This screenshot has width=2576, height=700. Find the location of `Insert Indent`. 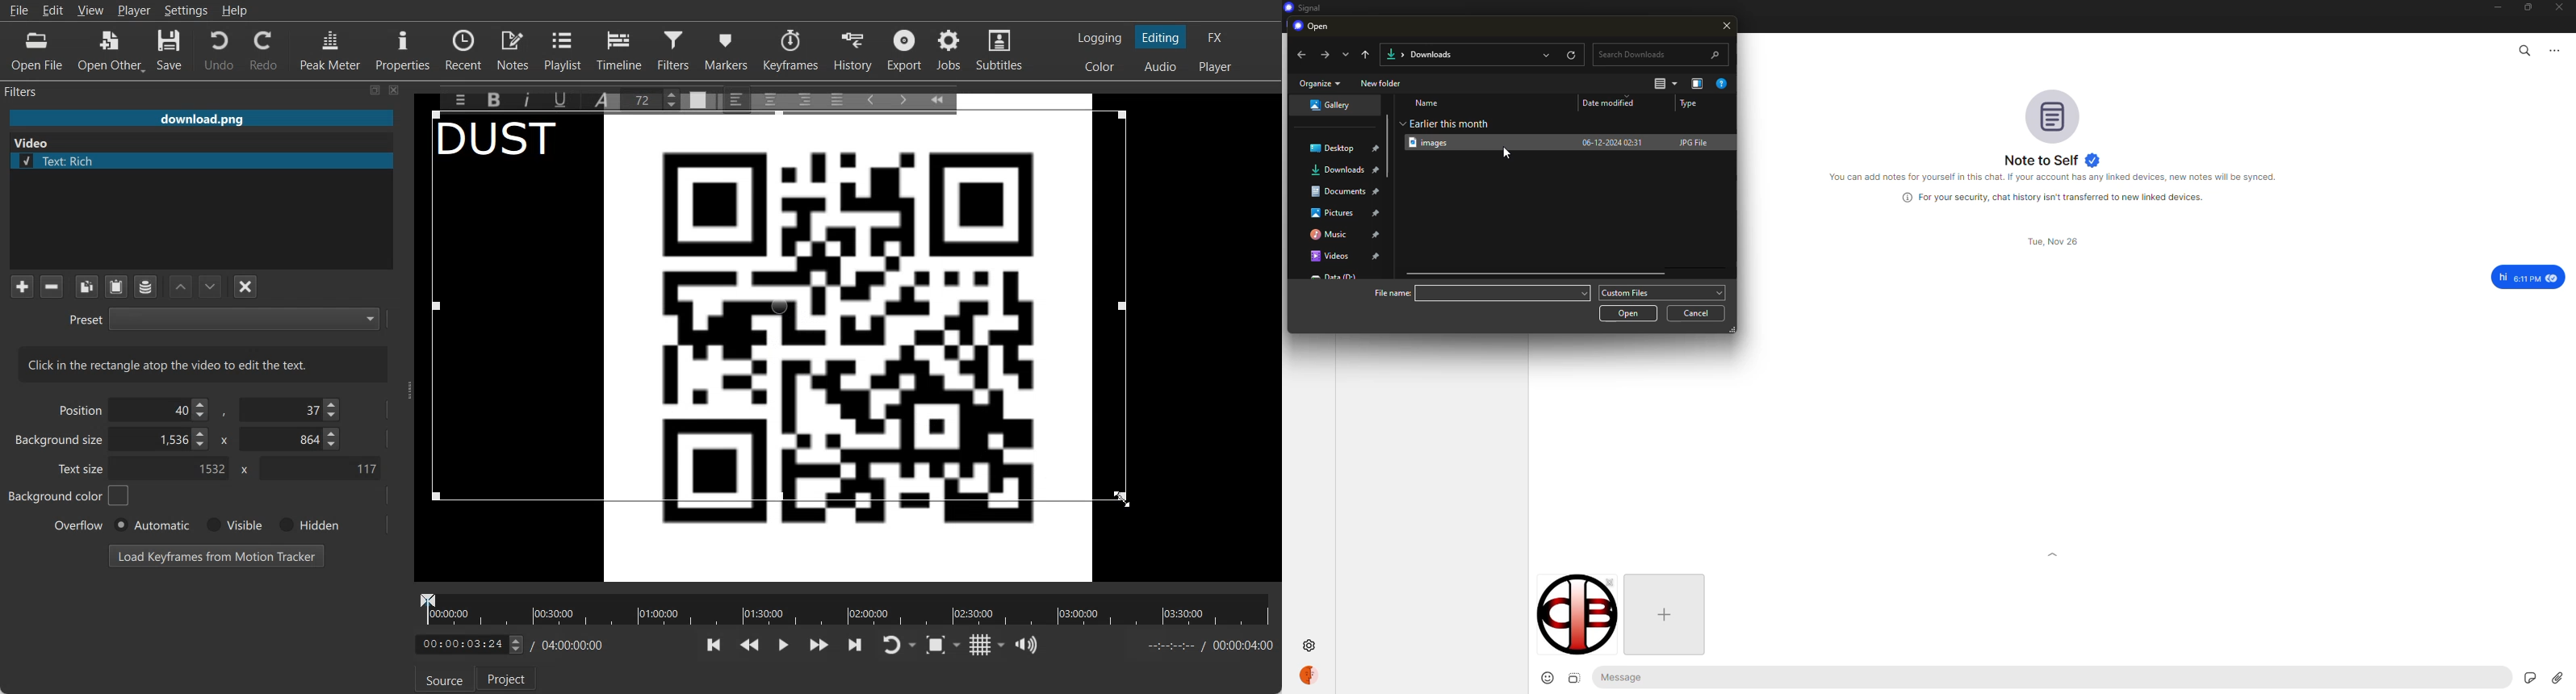

Insert Indent is located at coordinates (903, 100).